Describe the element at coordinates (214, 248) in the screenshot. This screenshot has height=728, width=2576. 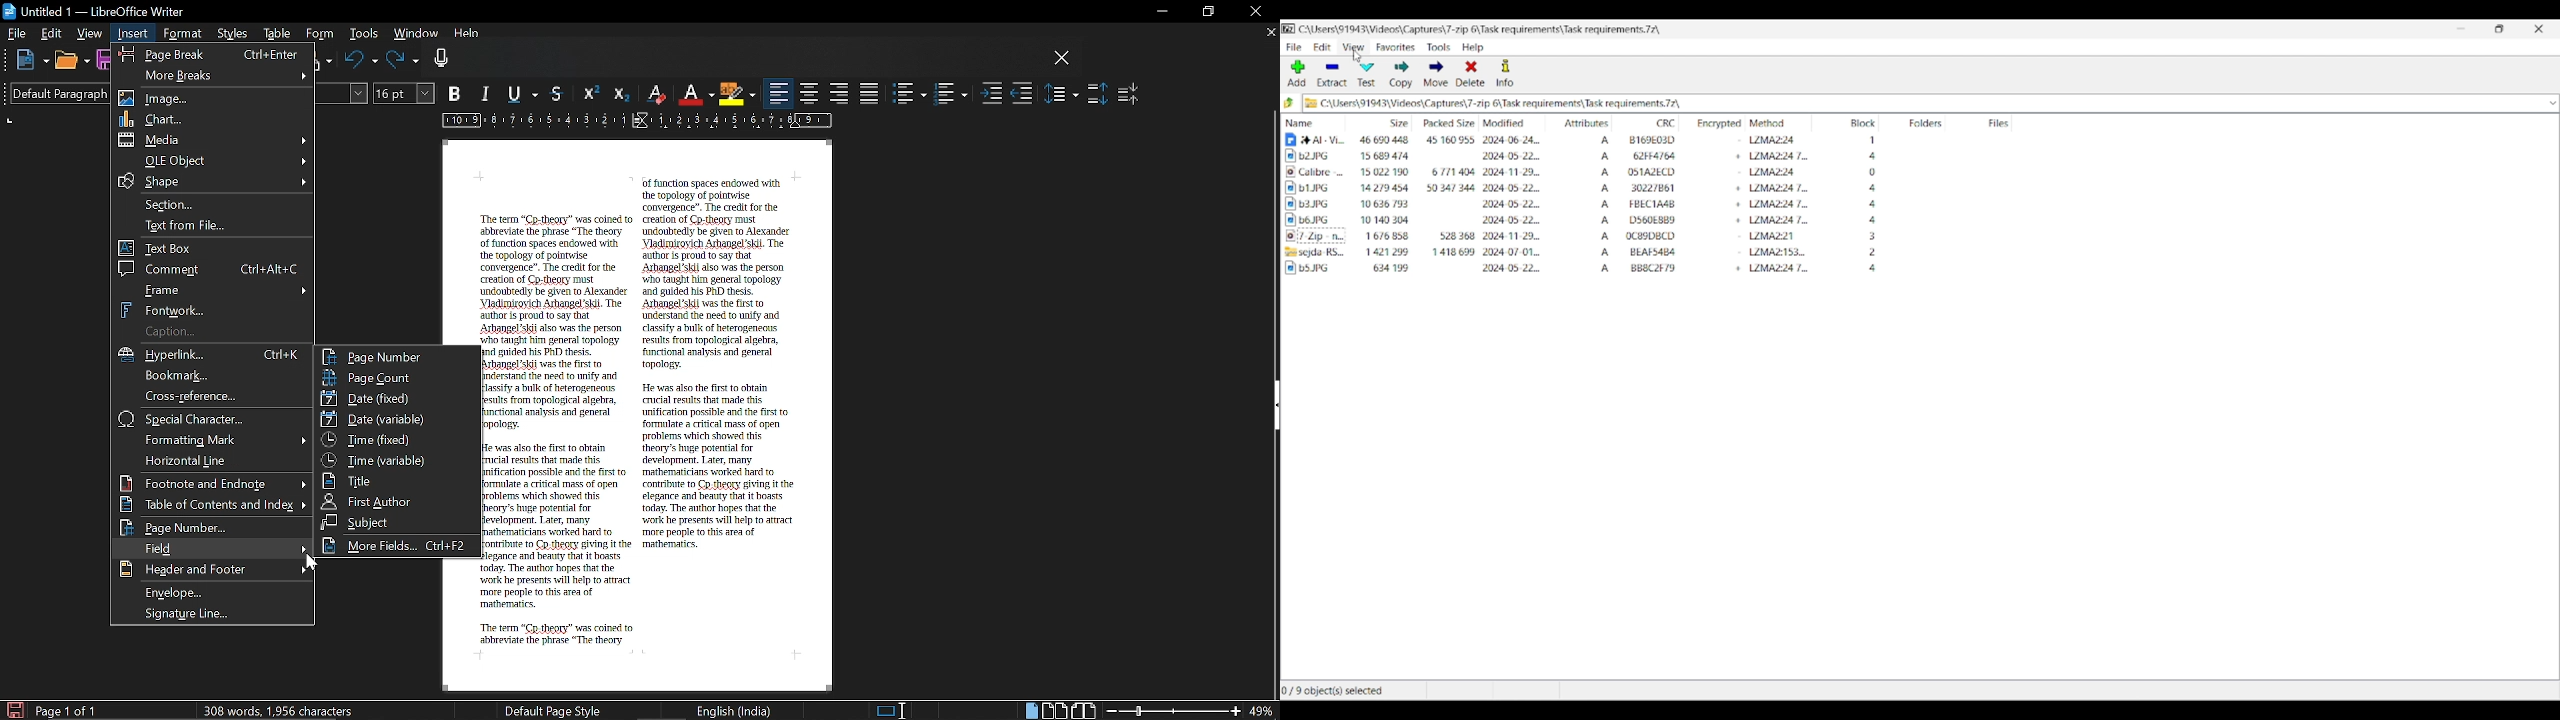
I see `Text box` at that location.